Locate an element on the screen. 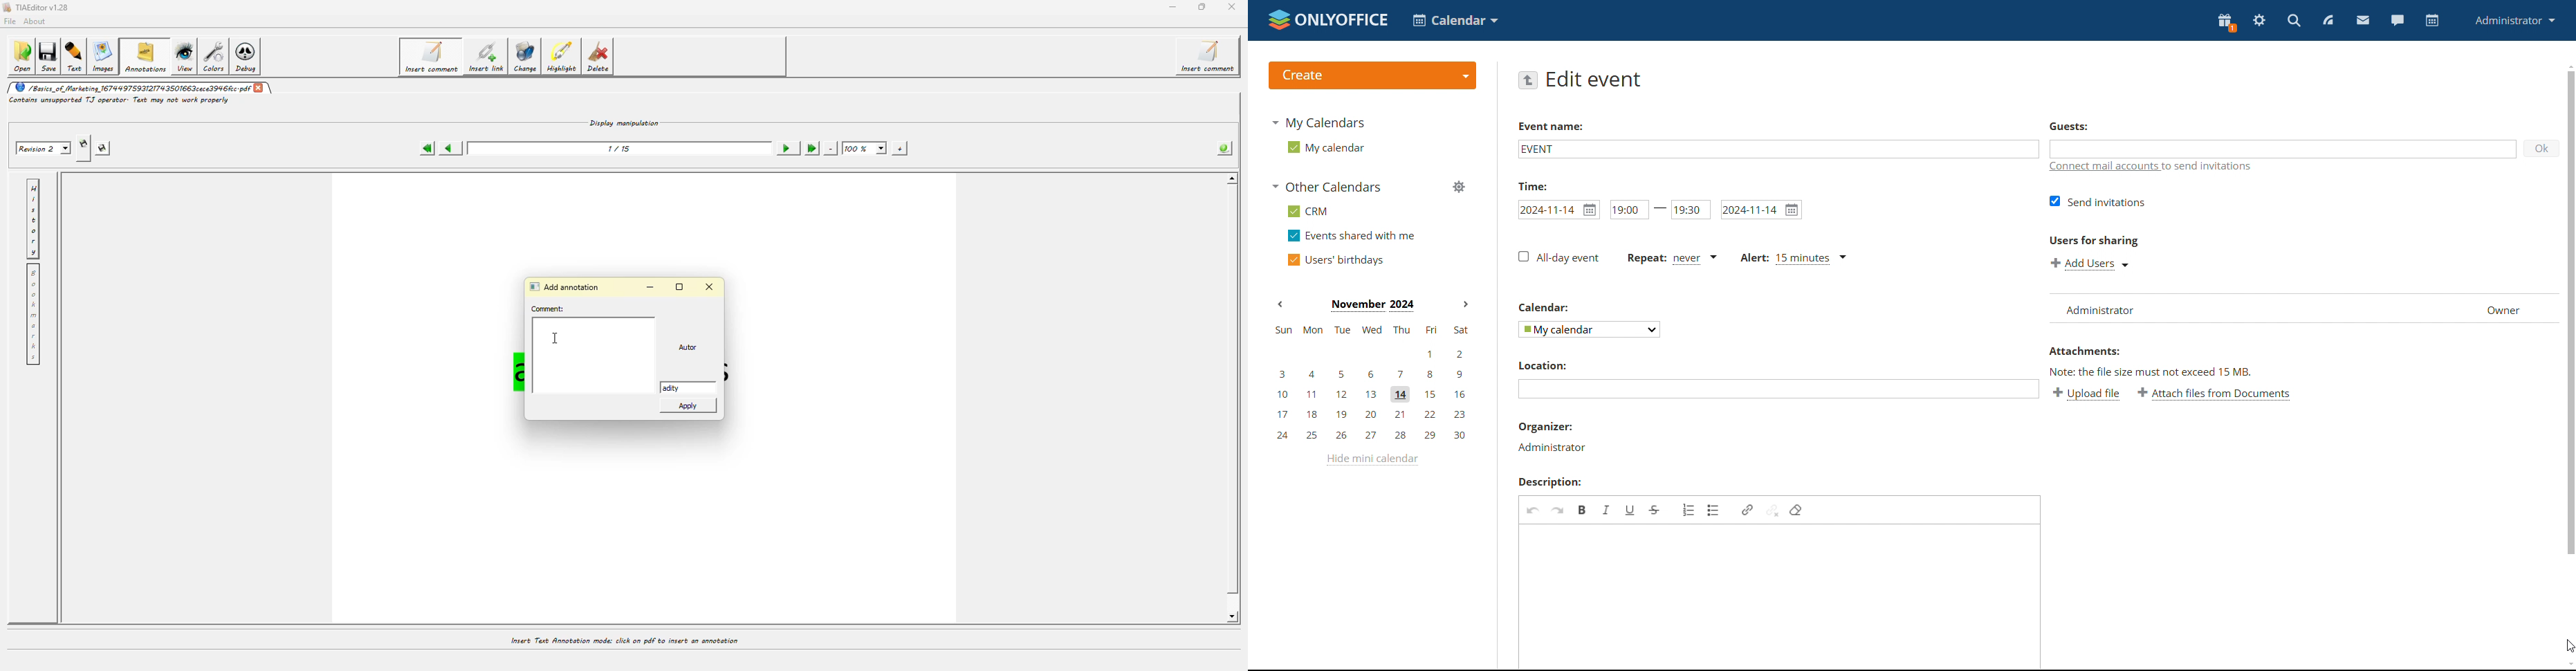 This screenshot has height=672, width=2576. link is located at coordinates (1747, 510).